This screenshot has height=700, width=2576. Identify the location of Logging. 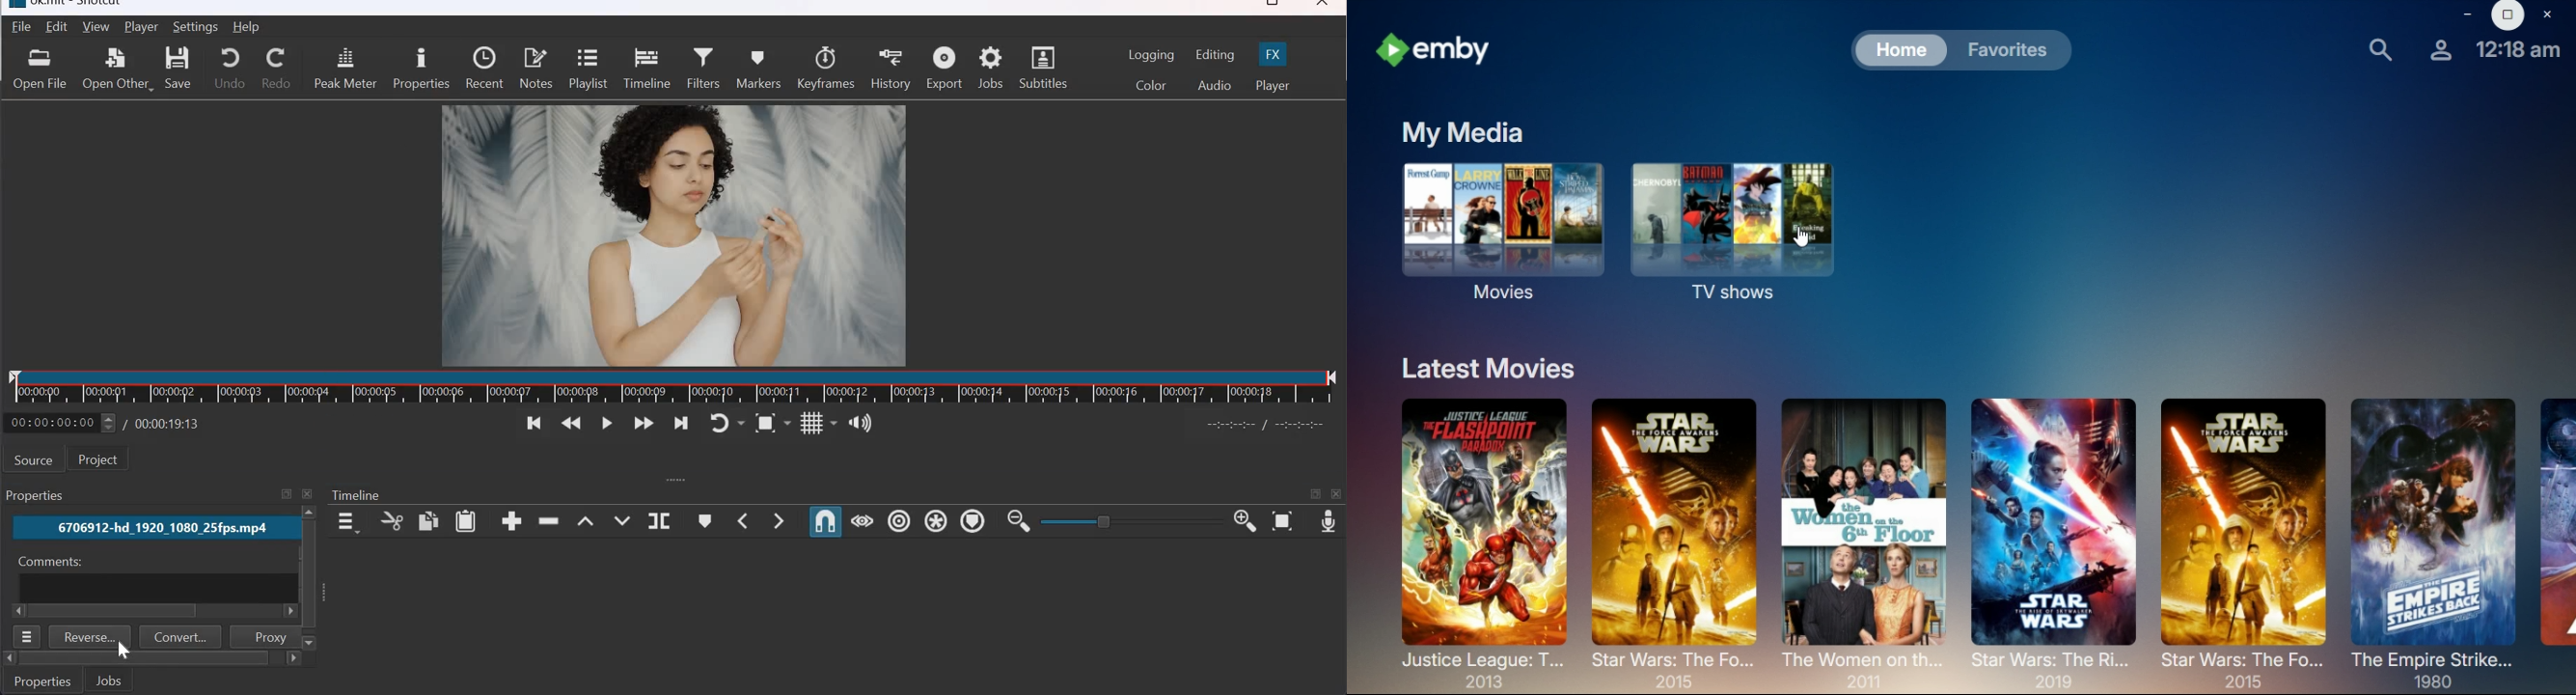
(1152, 55).